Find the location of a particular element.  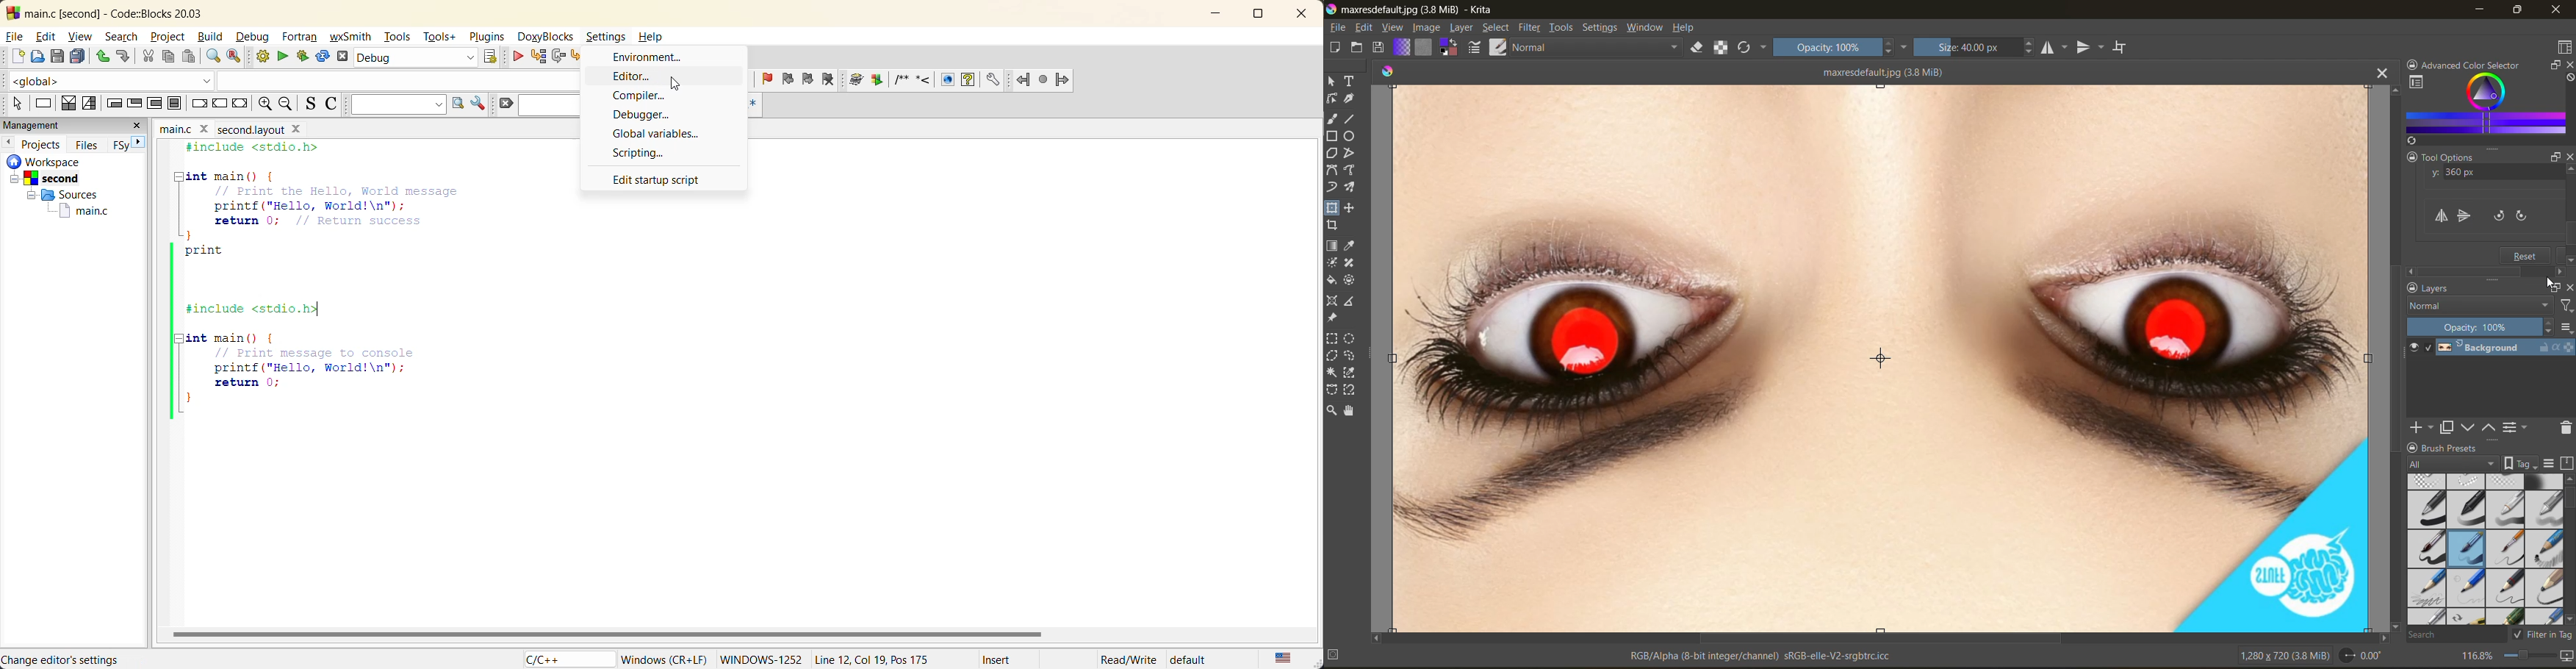

toggle source is located at coordinates (309, 104).